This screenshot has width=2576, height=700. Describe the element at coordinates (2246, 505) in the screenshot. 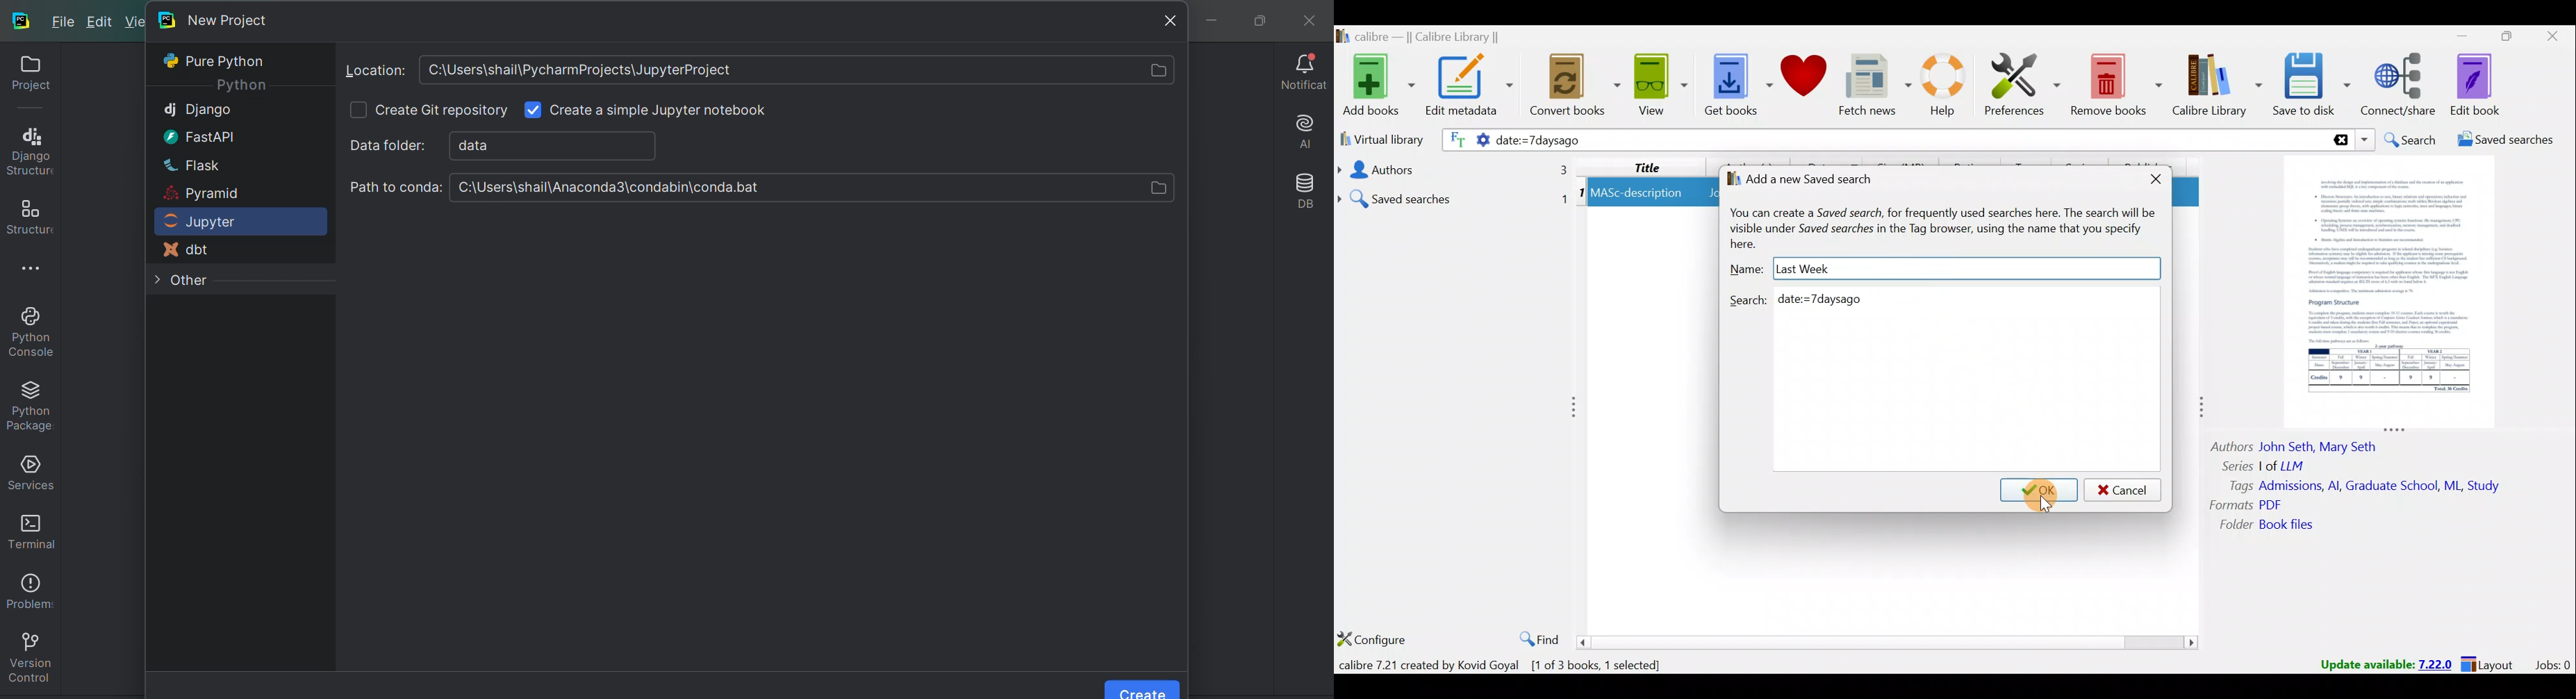

I see `Formats PDF` at that location.